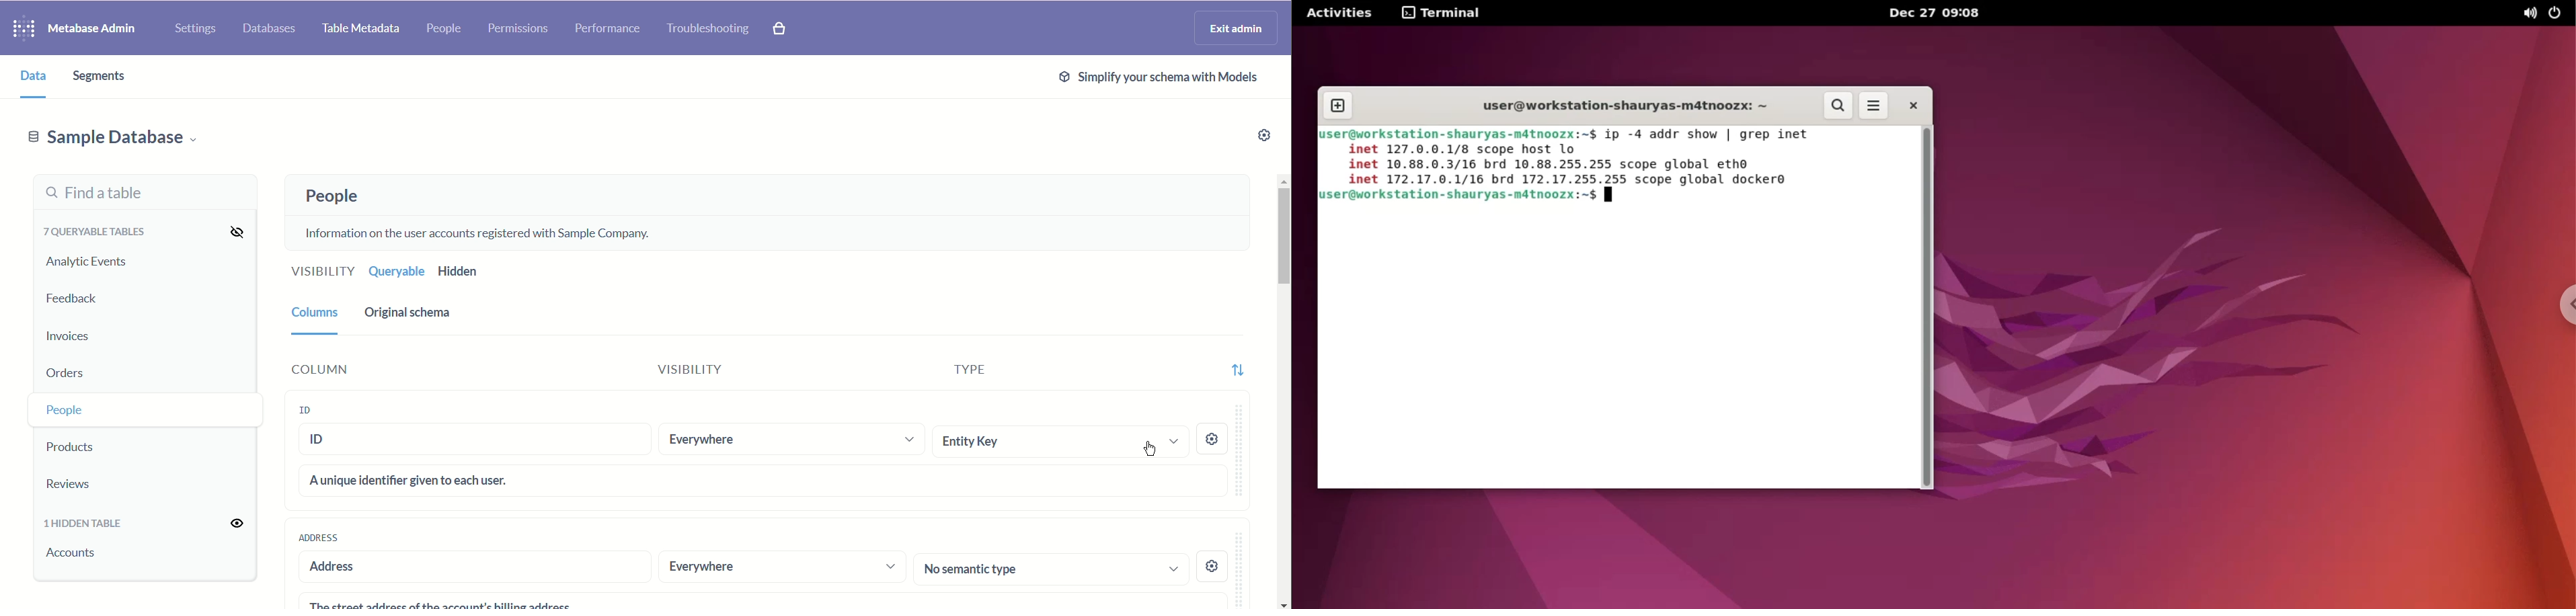 This screenshot has height=616, width=2576. Describe the element at coordinates (142, 193) in the screenshot. I see `Find a table` at that location.